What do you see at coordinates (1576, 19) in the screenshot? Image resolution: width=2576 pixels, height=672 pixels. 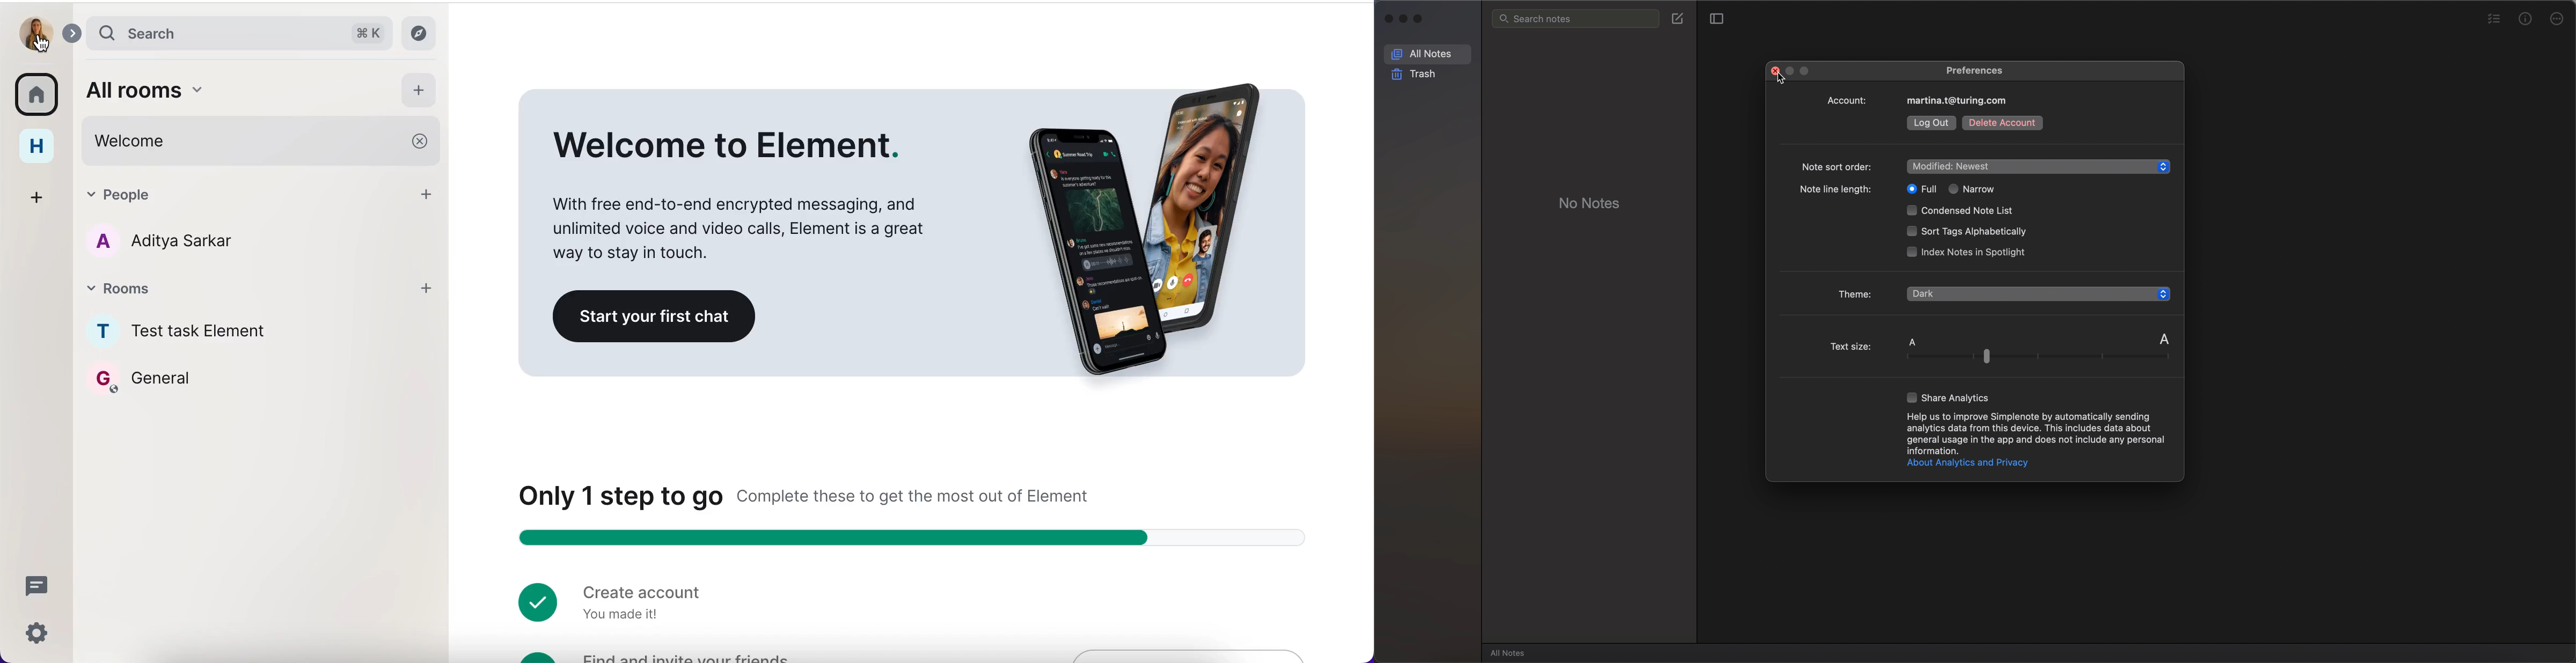 I see `search bar` at bounding box center [1576, 19].